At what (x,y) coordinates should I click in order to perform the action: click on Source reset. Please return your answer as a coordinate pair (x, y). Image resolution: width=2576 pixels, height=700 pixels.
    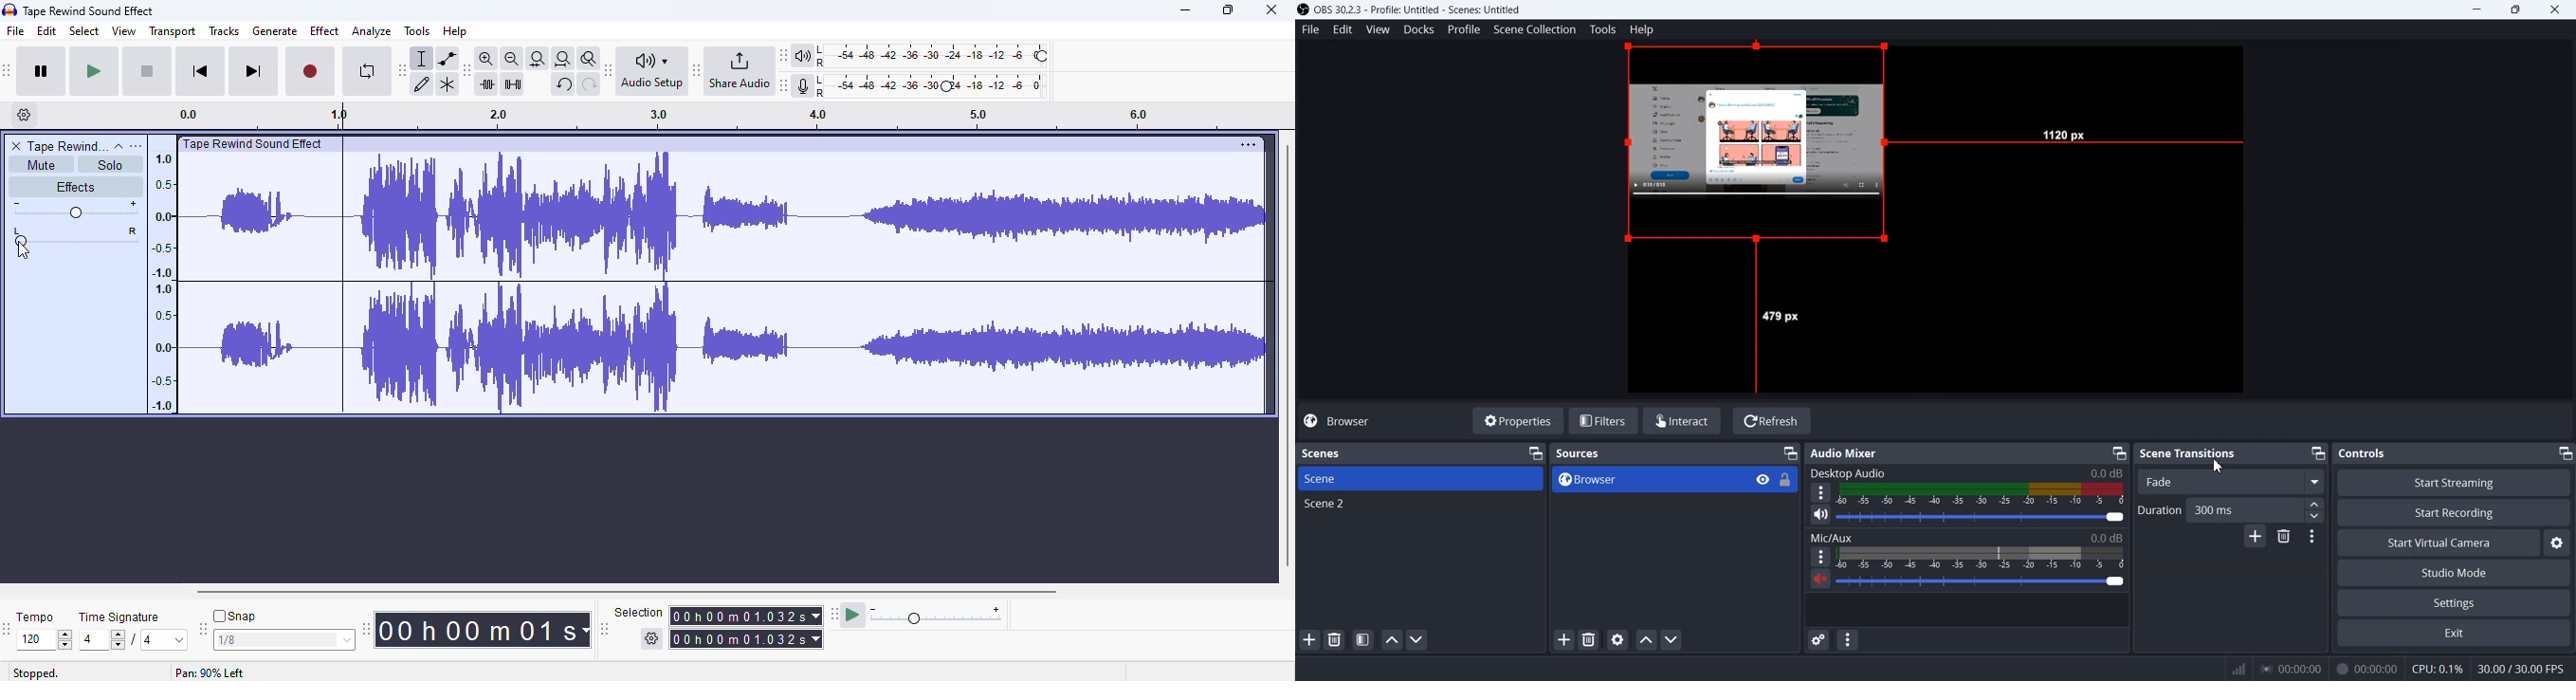
    Looking at the image, I should click on (1761, 148).